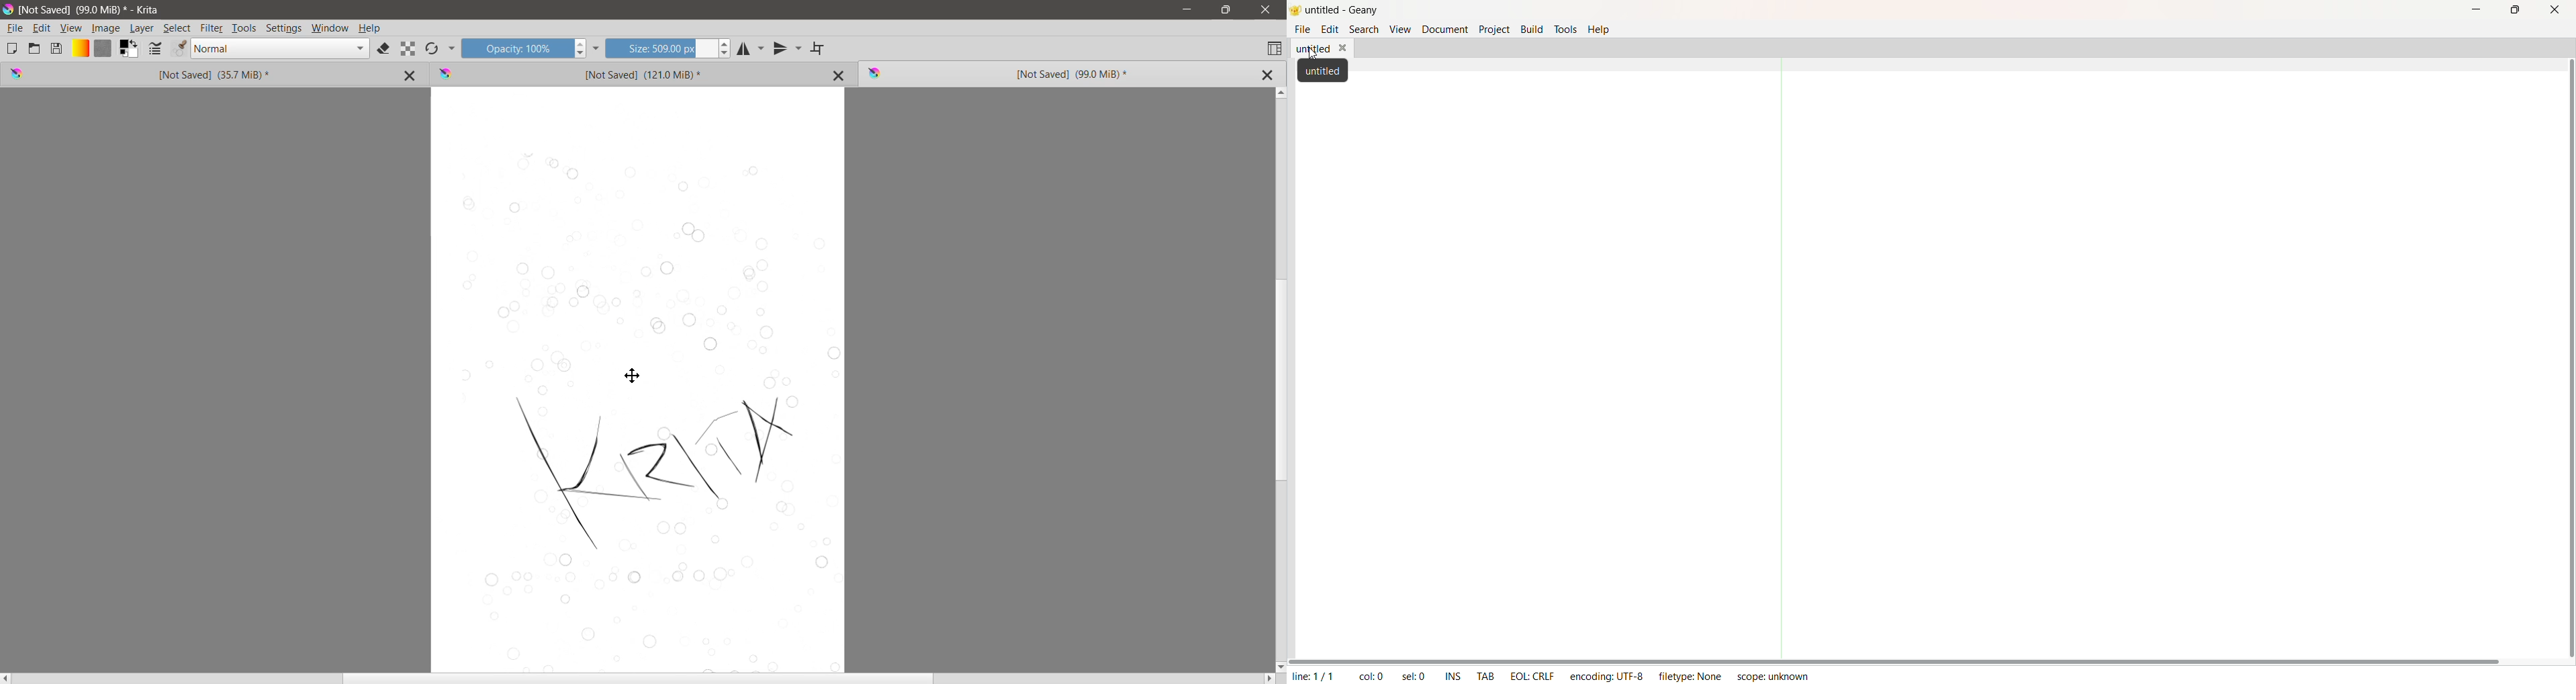  Describe the element at coordinates (2516, 11) in the screenshot. I see `Maximize` at that location.